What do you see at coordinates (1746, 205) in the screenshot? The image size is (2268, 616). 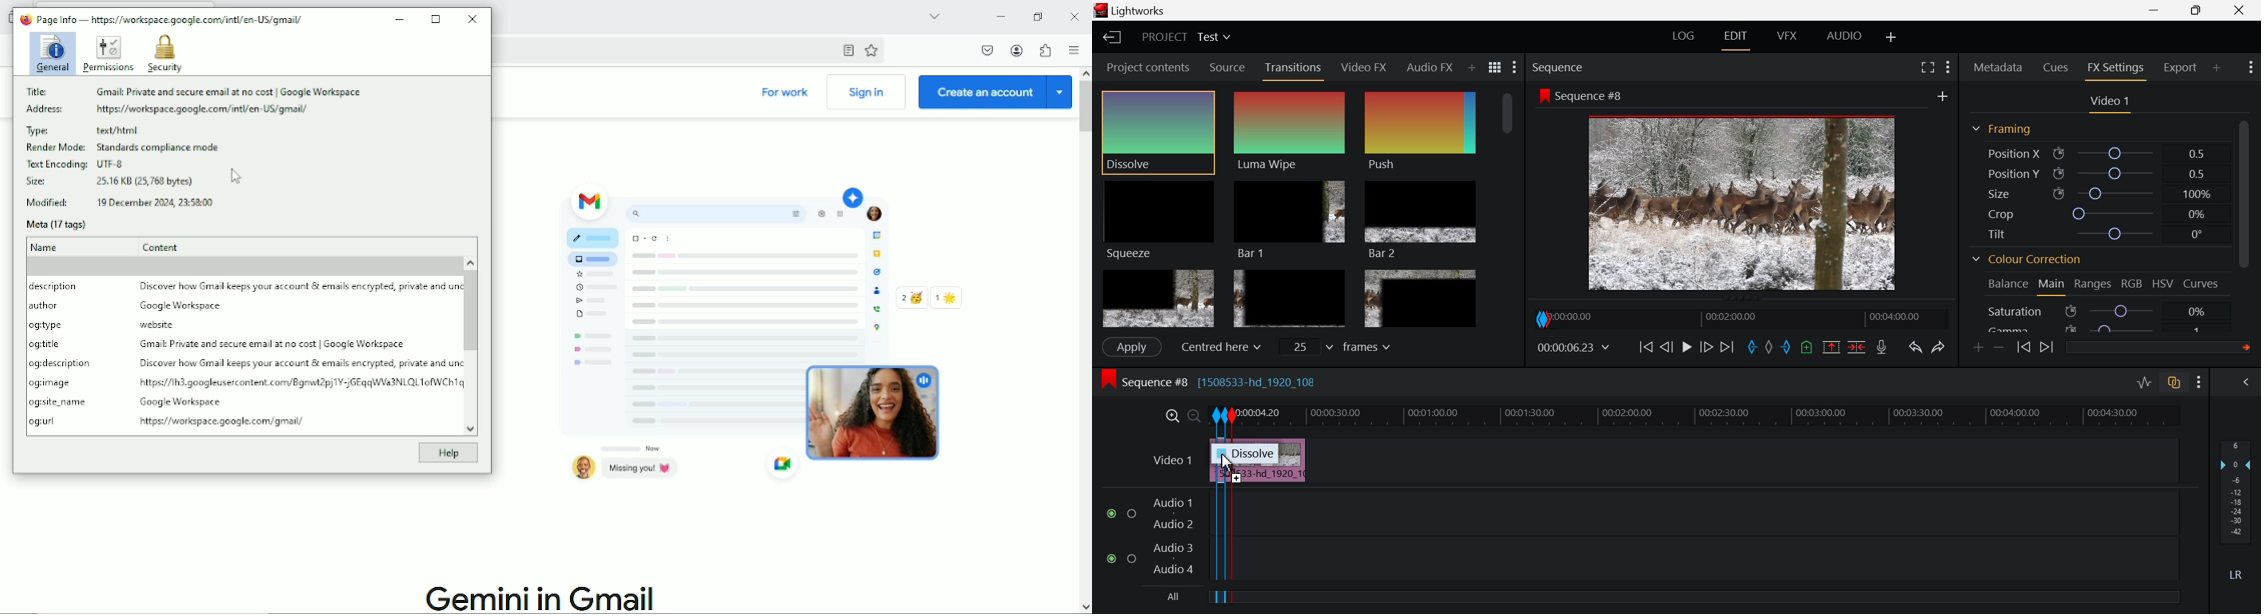 I see `Image` at bounding box center [1746, 205].